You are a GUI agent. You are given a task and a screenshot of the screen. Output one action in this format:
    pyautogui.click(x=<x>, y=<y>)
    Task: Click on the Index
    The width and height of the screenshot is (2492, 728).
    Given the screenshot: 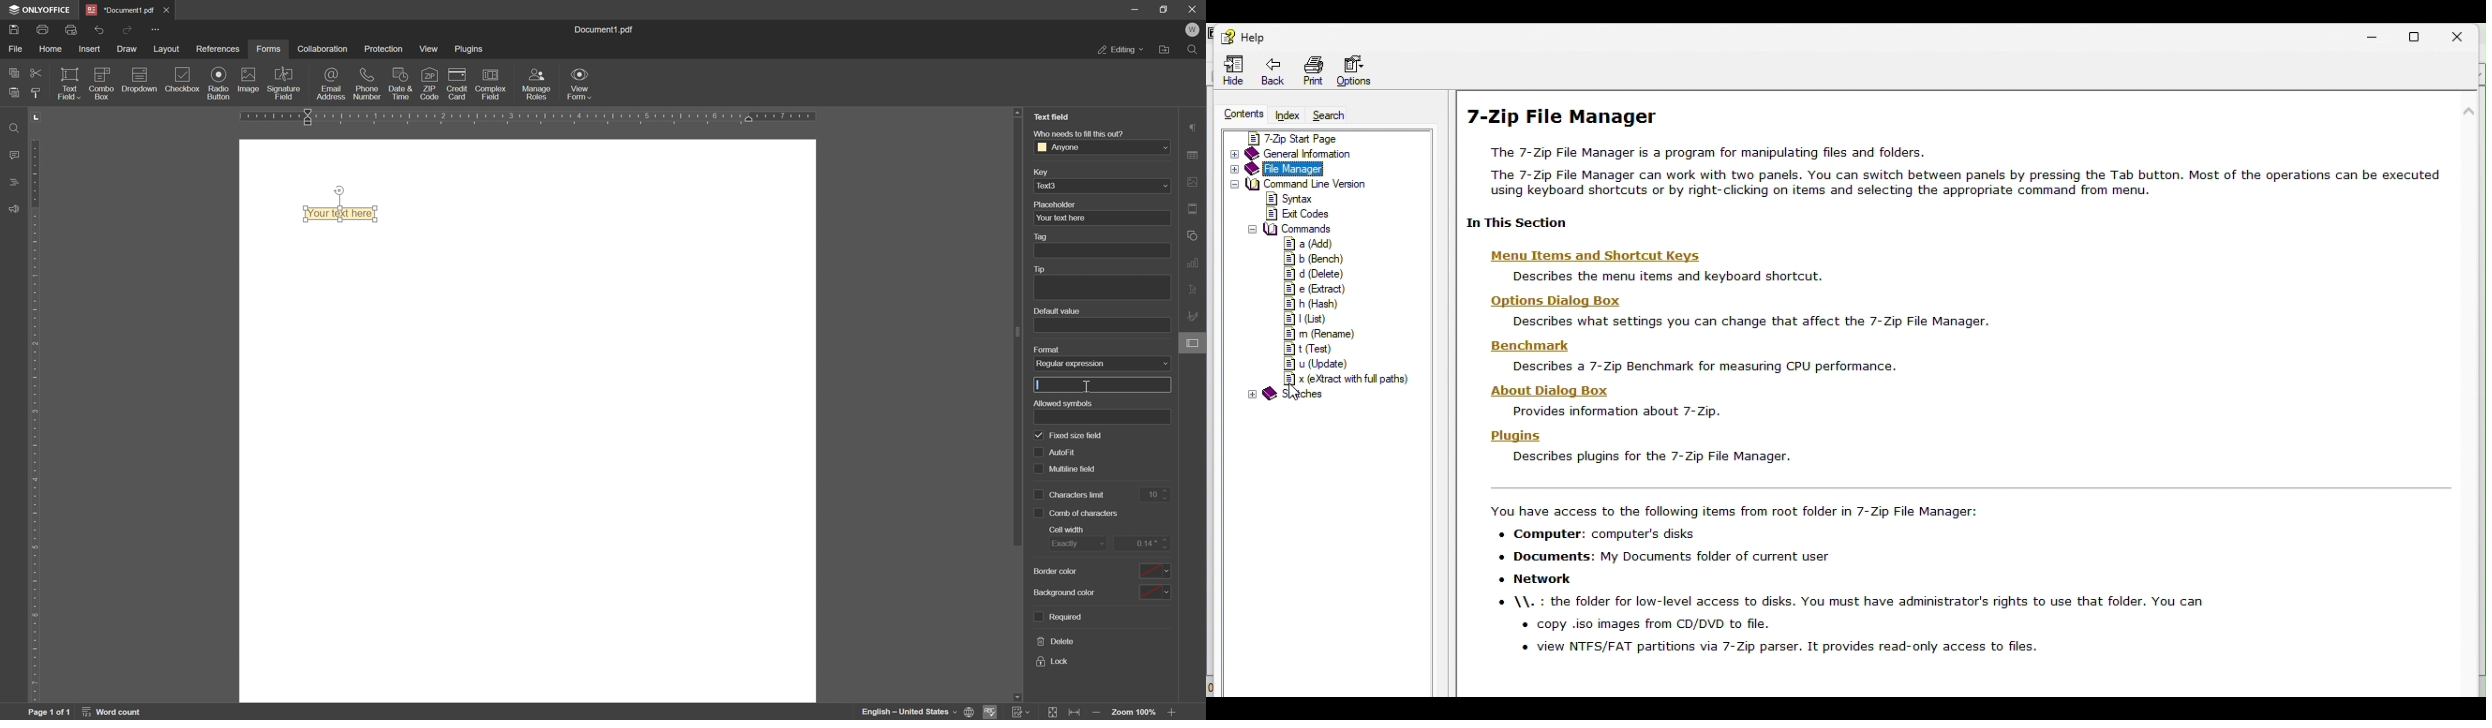 What is the action you would take?
    pyautogui.click(x=1288, y=116)
    